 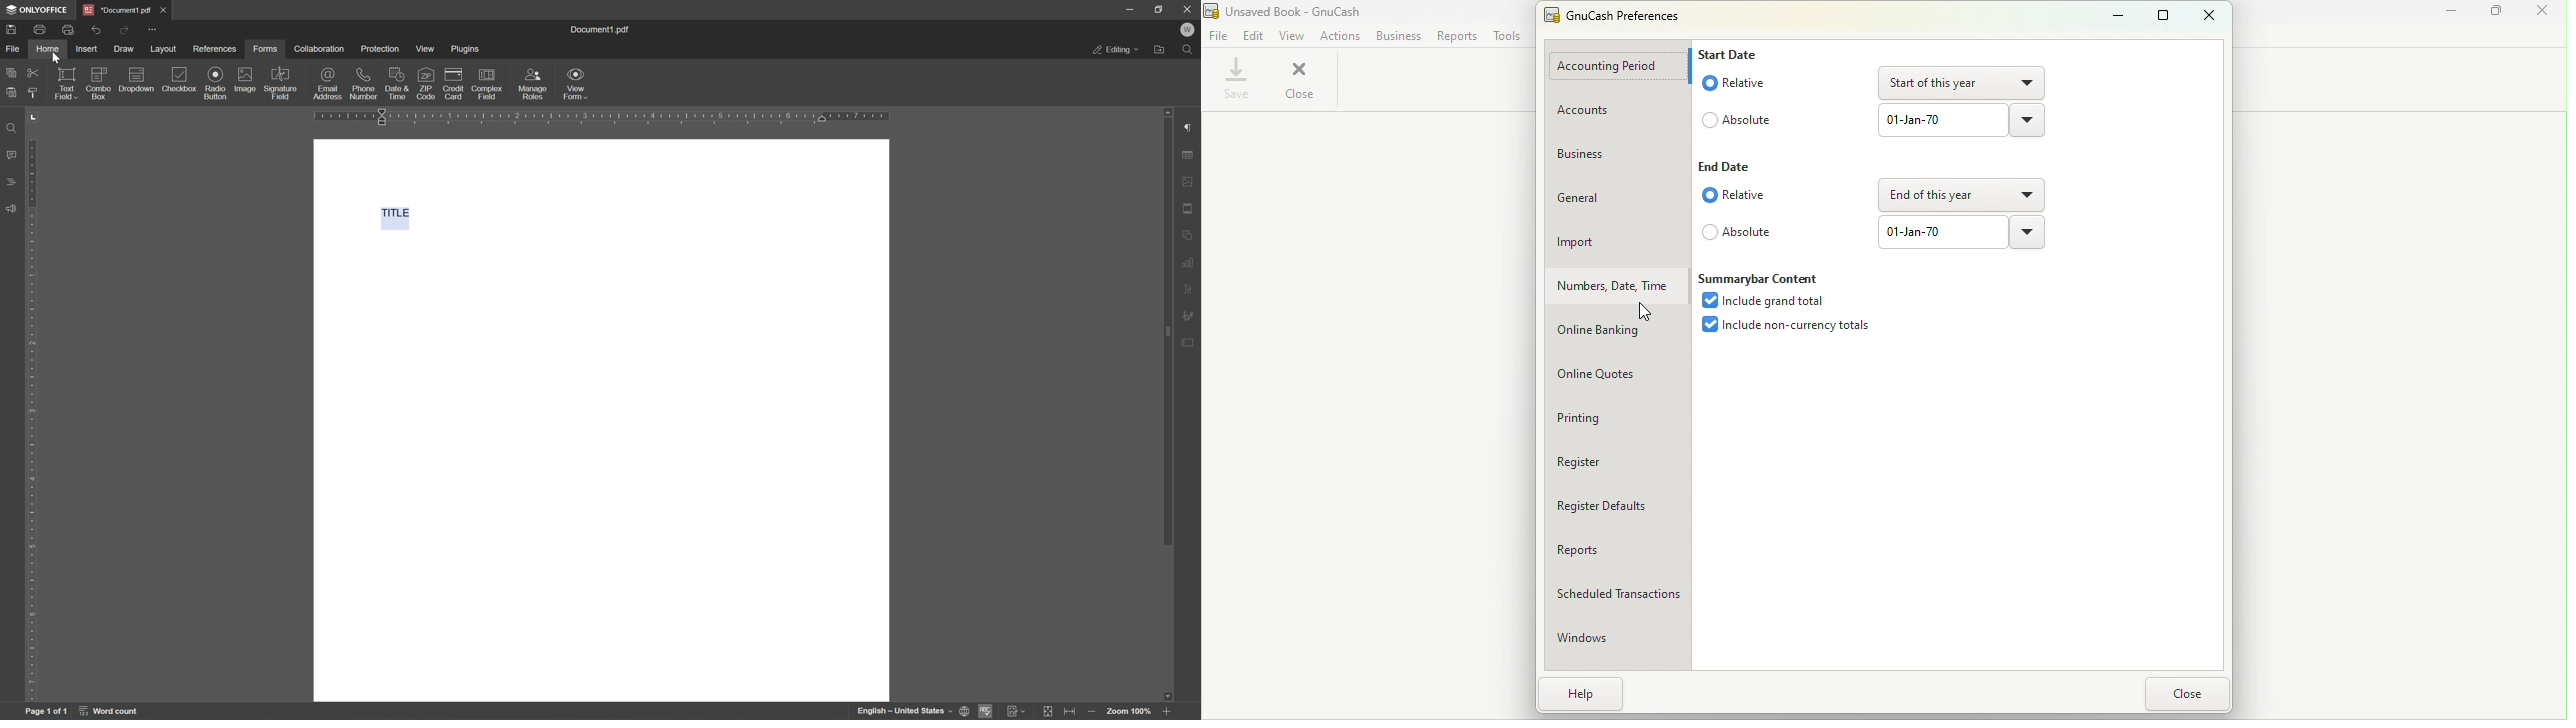 What do you see at coordinates (601, 116) in the screenshot?
I see `ruler` at bounding box center [601, 116].